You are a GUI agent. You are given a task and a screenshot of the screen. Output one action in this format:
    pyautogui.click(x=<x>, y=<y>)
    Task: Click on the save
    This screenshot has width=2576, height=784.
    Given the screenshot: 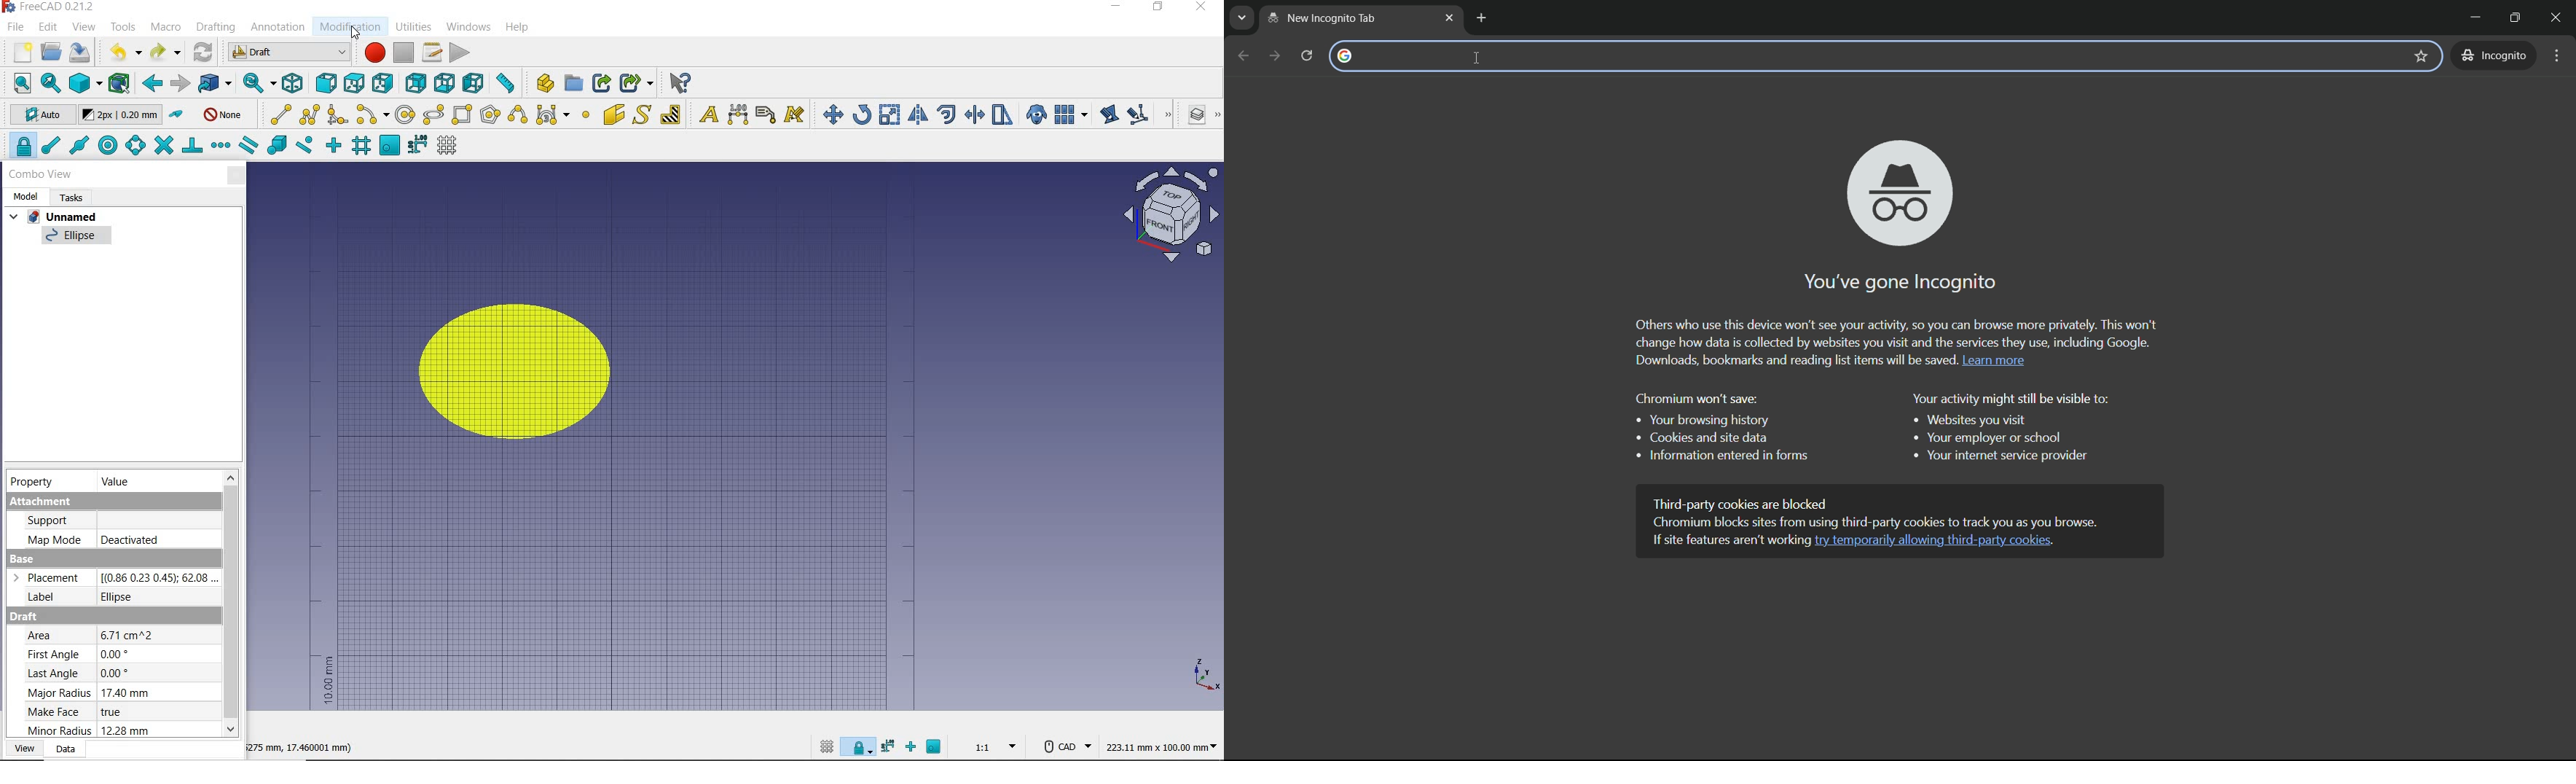 What is the action you would take?
    pyautogui.click(x=81, y=55)
    